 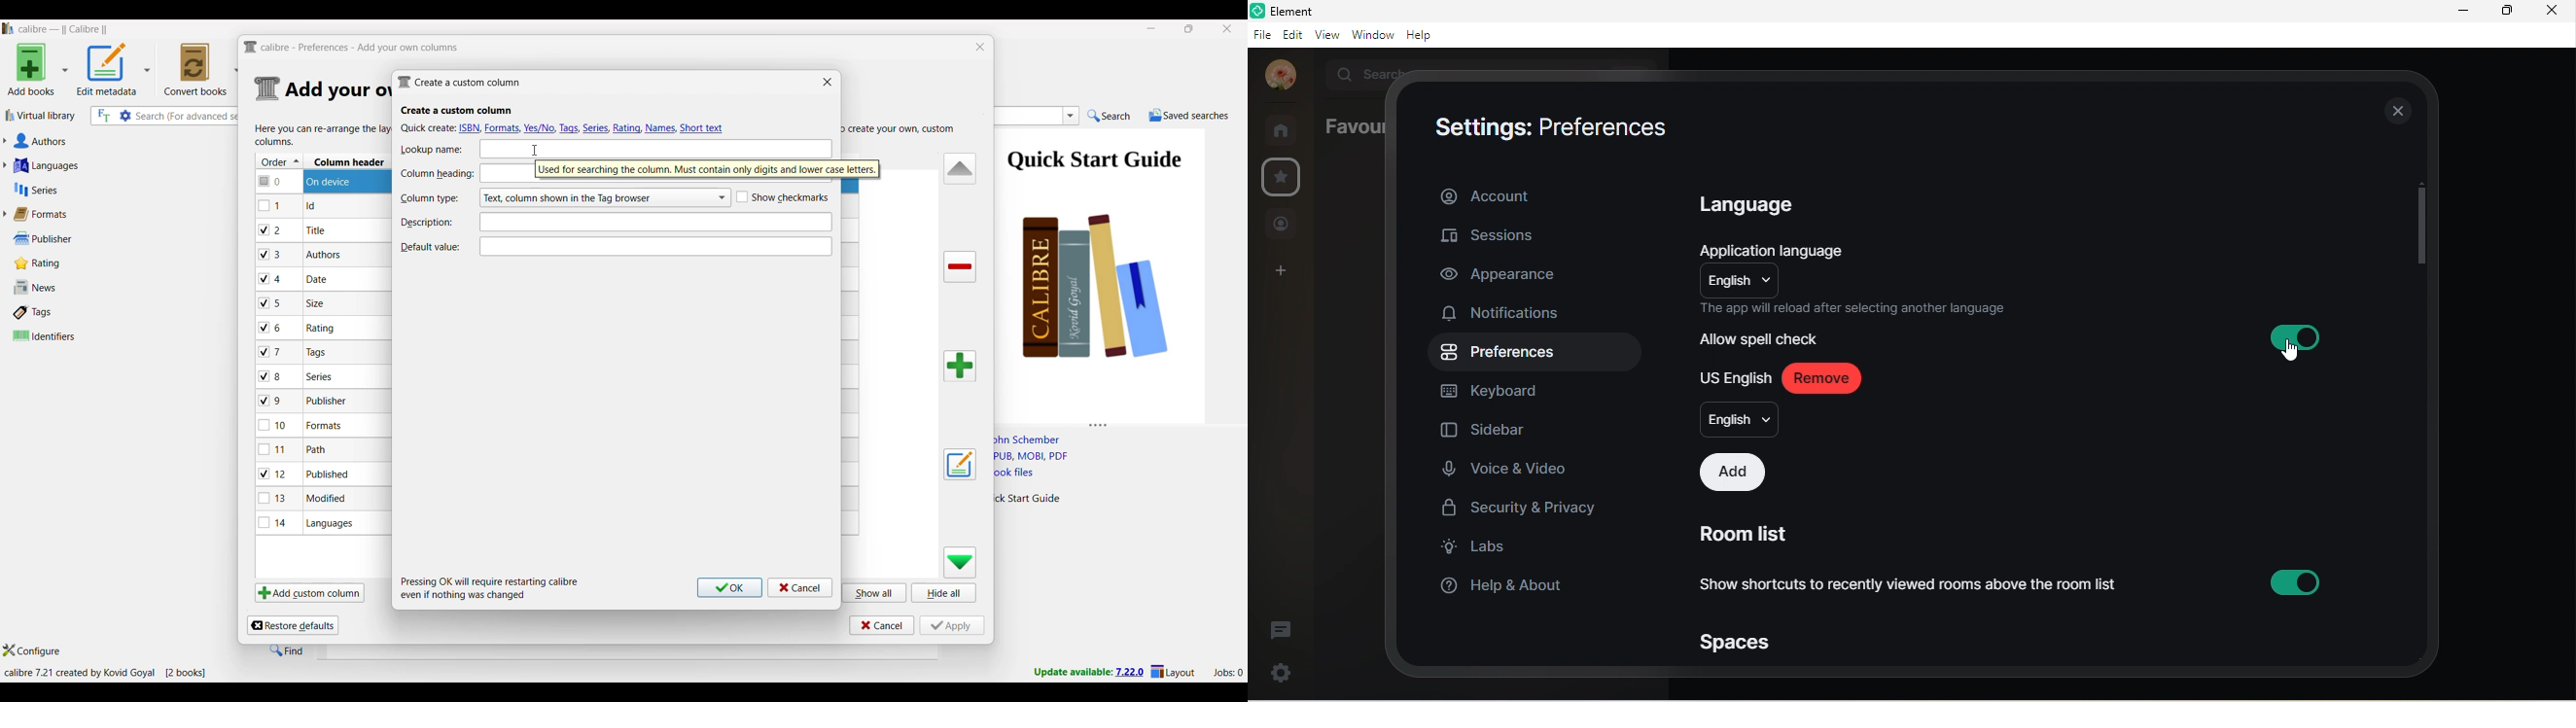 What do you see at coordinates (270, 401) in the screenshot?
I see `checkbox - 9` at bounding box center [270, 401].